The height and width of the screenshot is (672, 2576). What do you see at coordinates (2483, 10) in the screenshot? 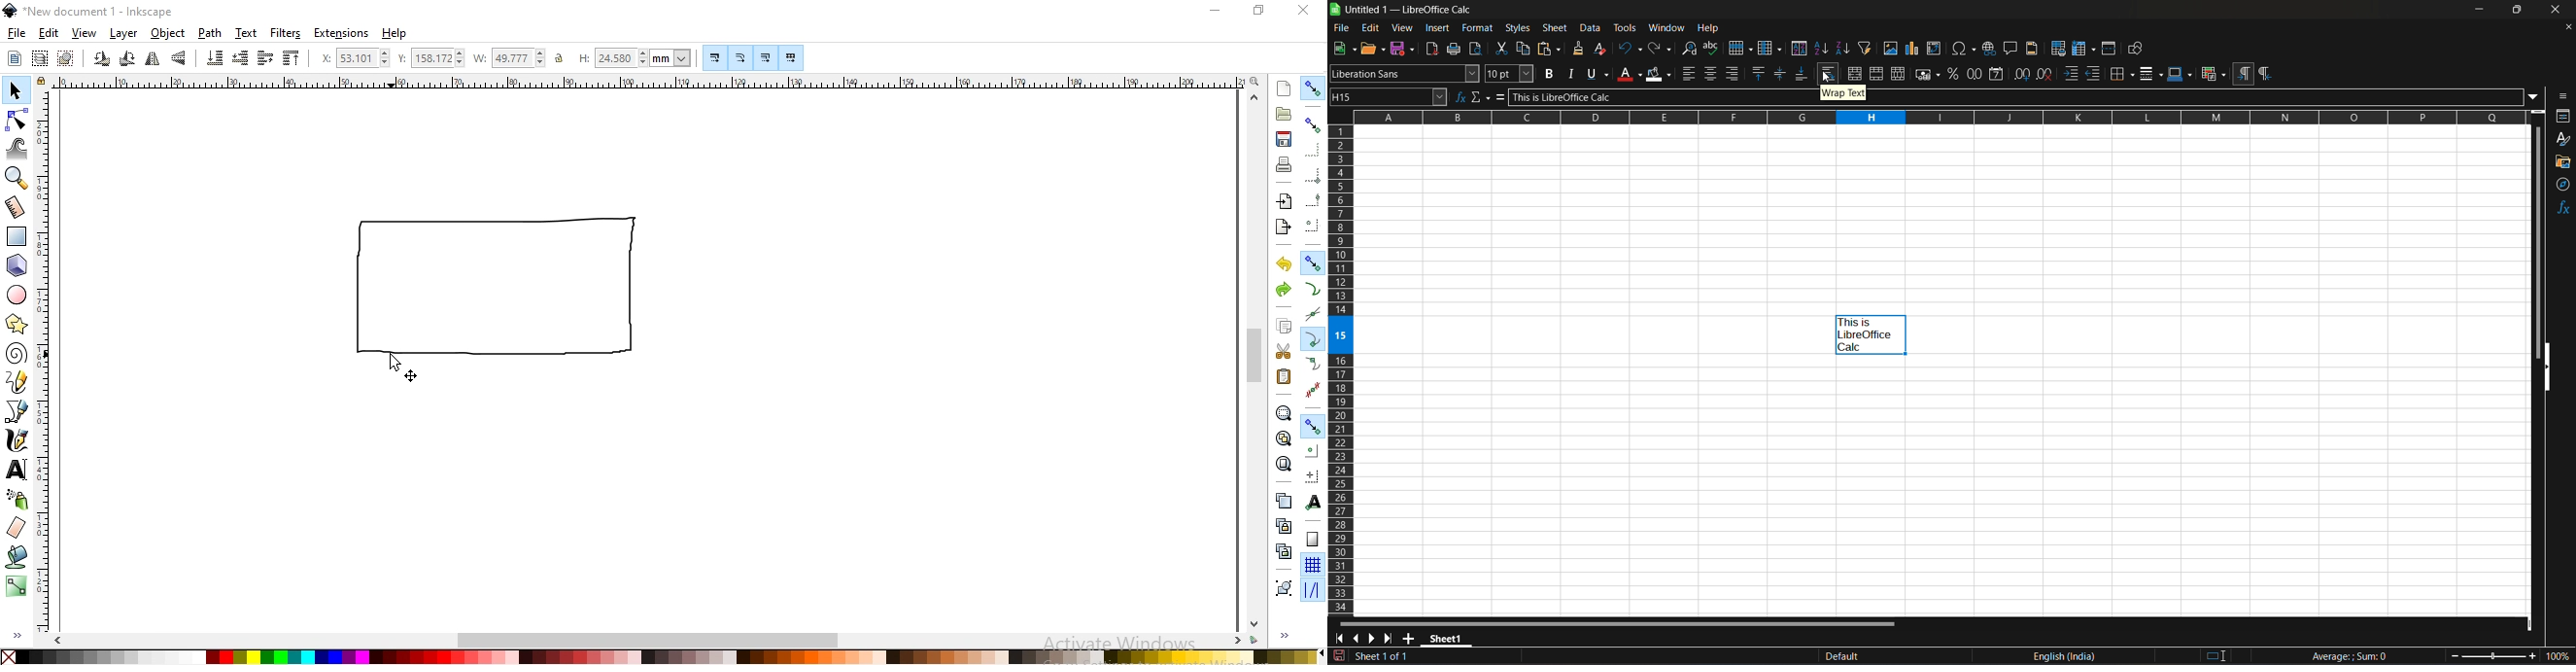
I see `minimize` at bounding box center [2483, 10].